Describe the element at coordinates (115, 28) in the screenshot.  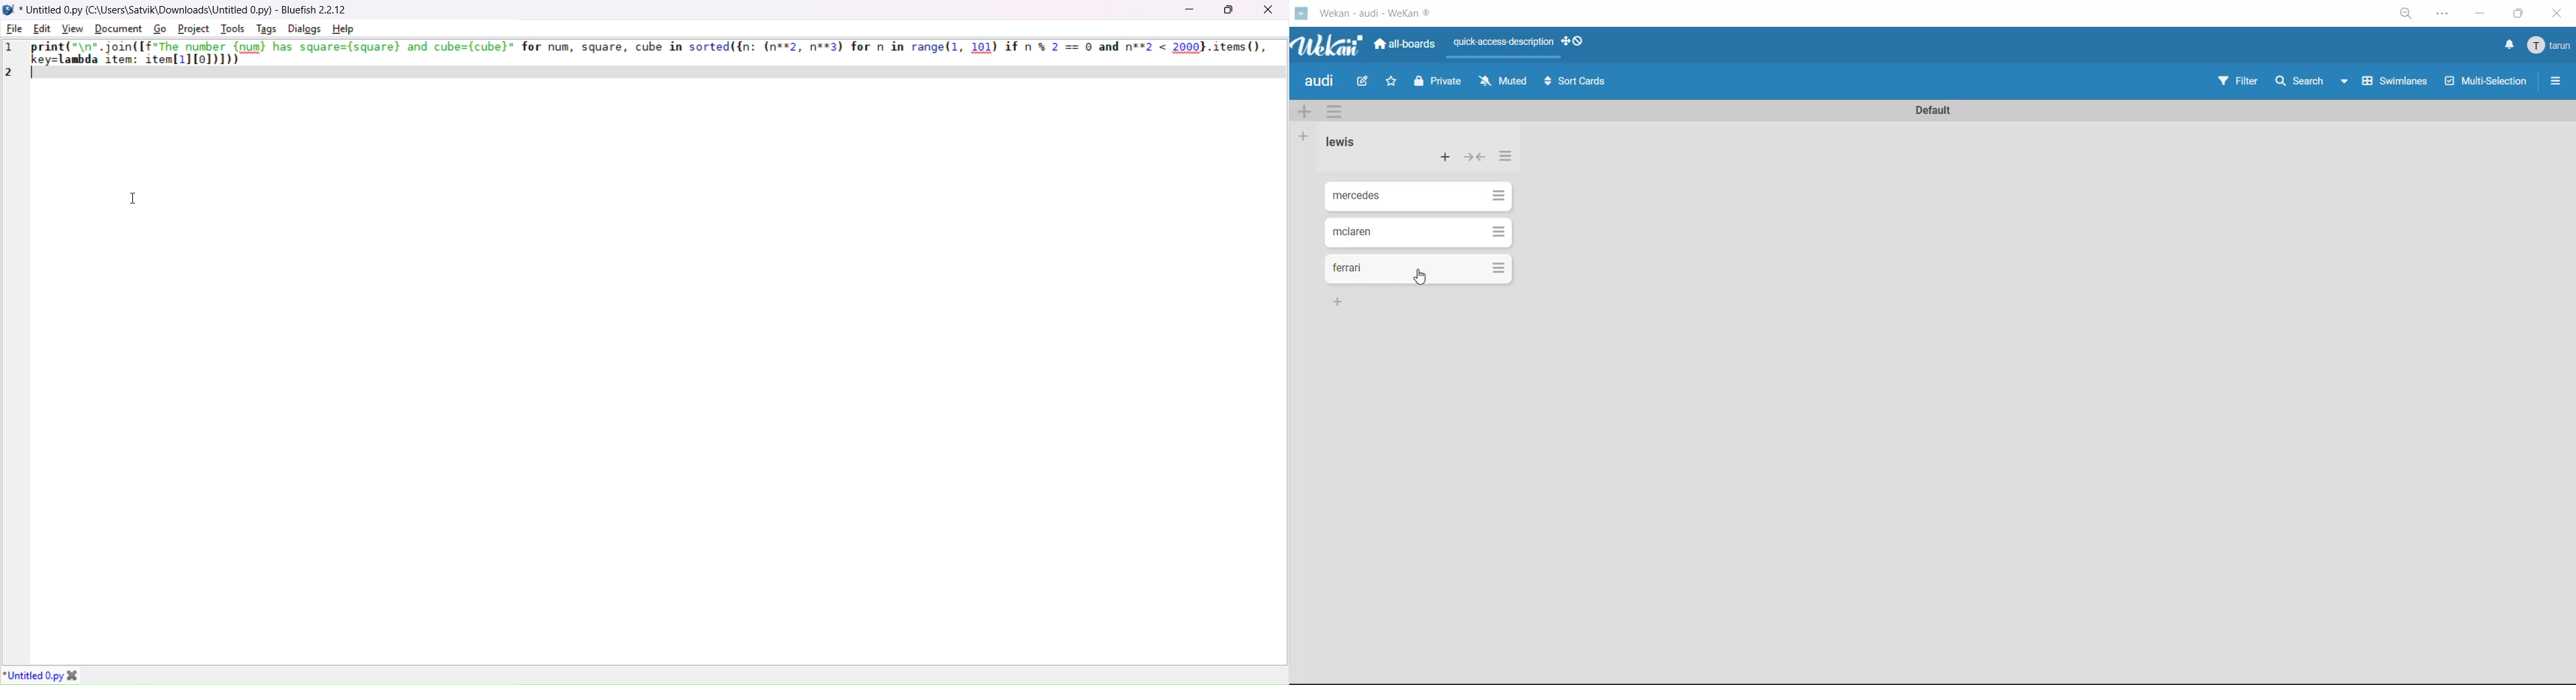
I see `document` at that location.